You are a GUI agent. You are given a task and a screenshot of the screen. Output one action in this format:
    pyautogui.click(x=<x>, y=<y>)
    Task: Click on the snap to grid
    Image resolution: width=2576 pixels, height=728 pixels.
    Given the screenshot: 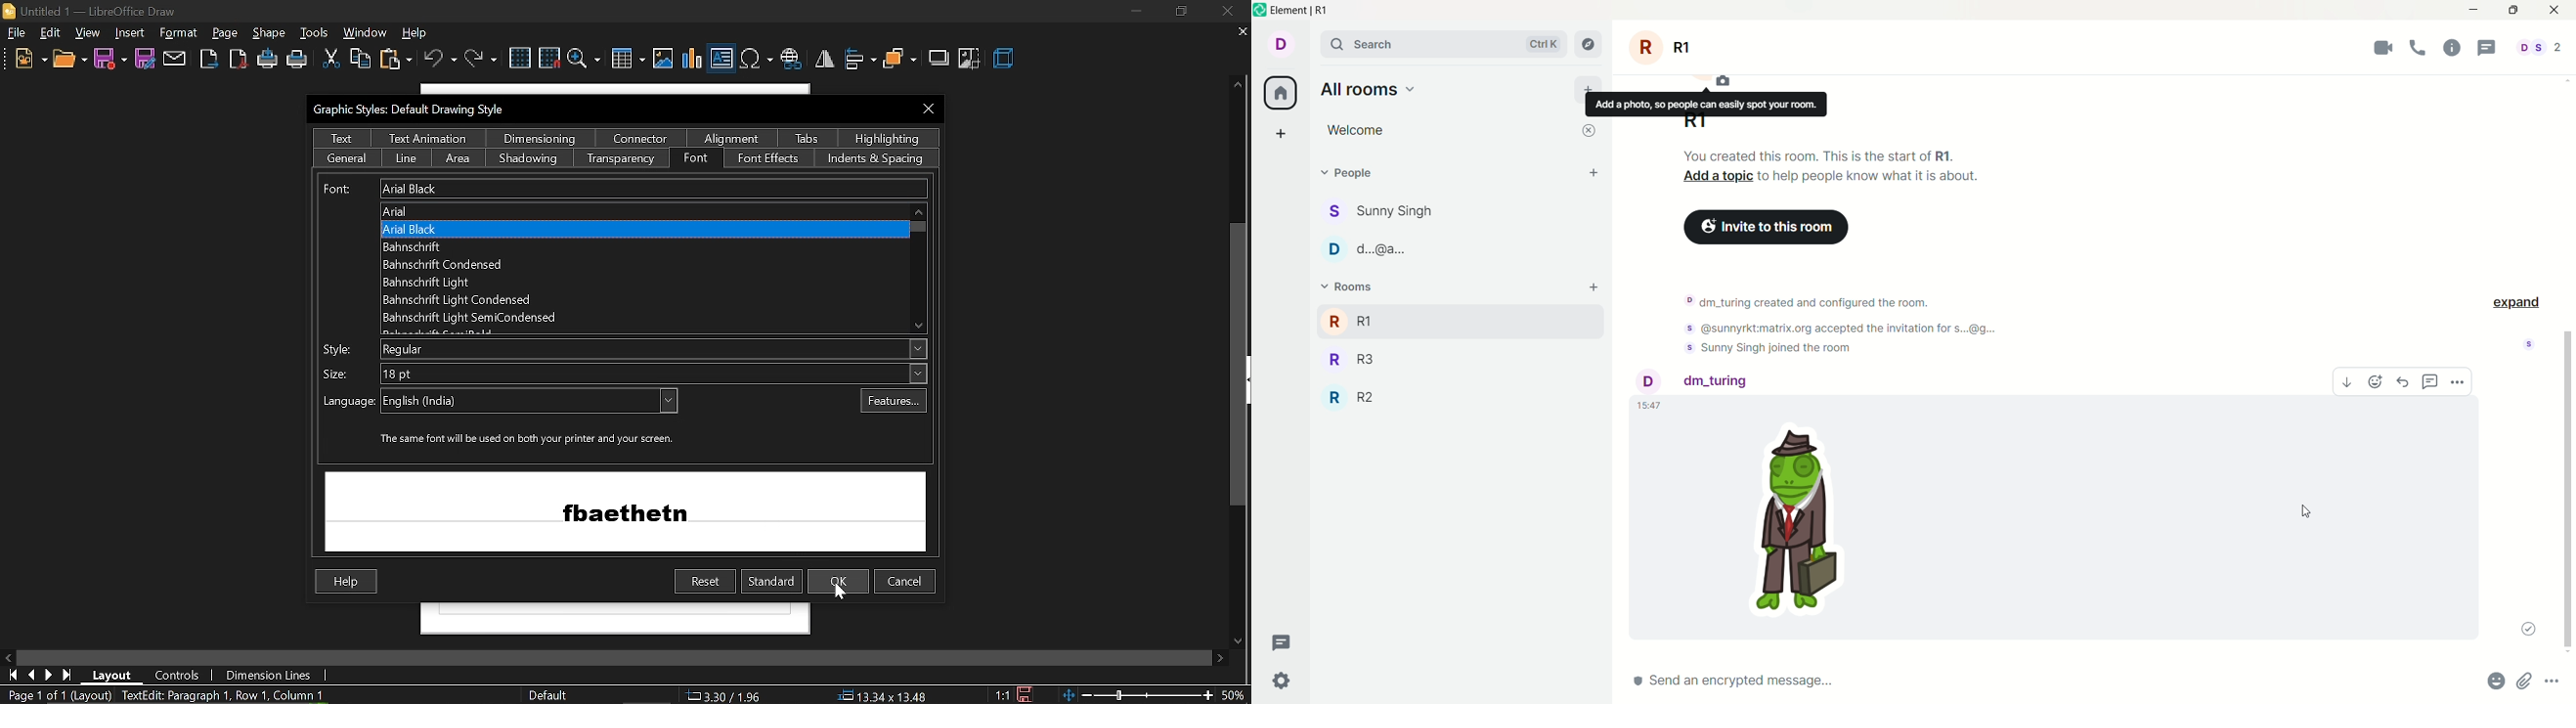 What is the action you would take?
    pyautogui.click(x=549, y=57)
    